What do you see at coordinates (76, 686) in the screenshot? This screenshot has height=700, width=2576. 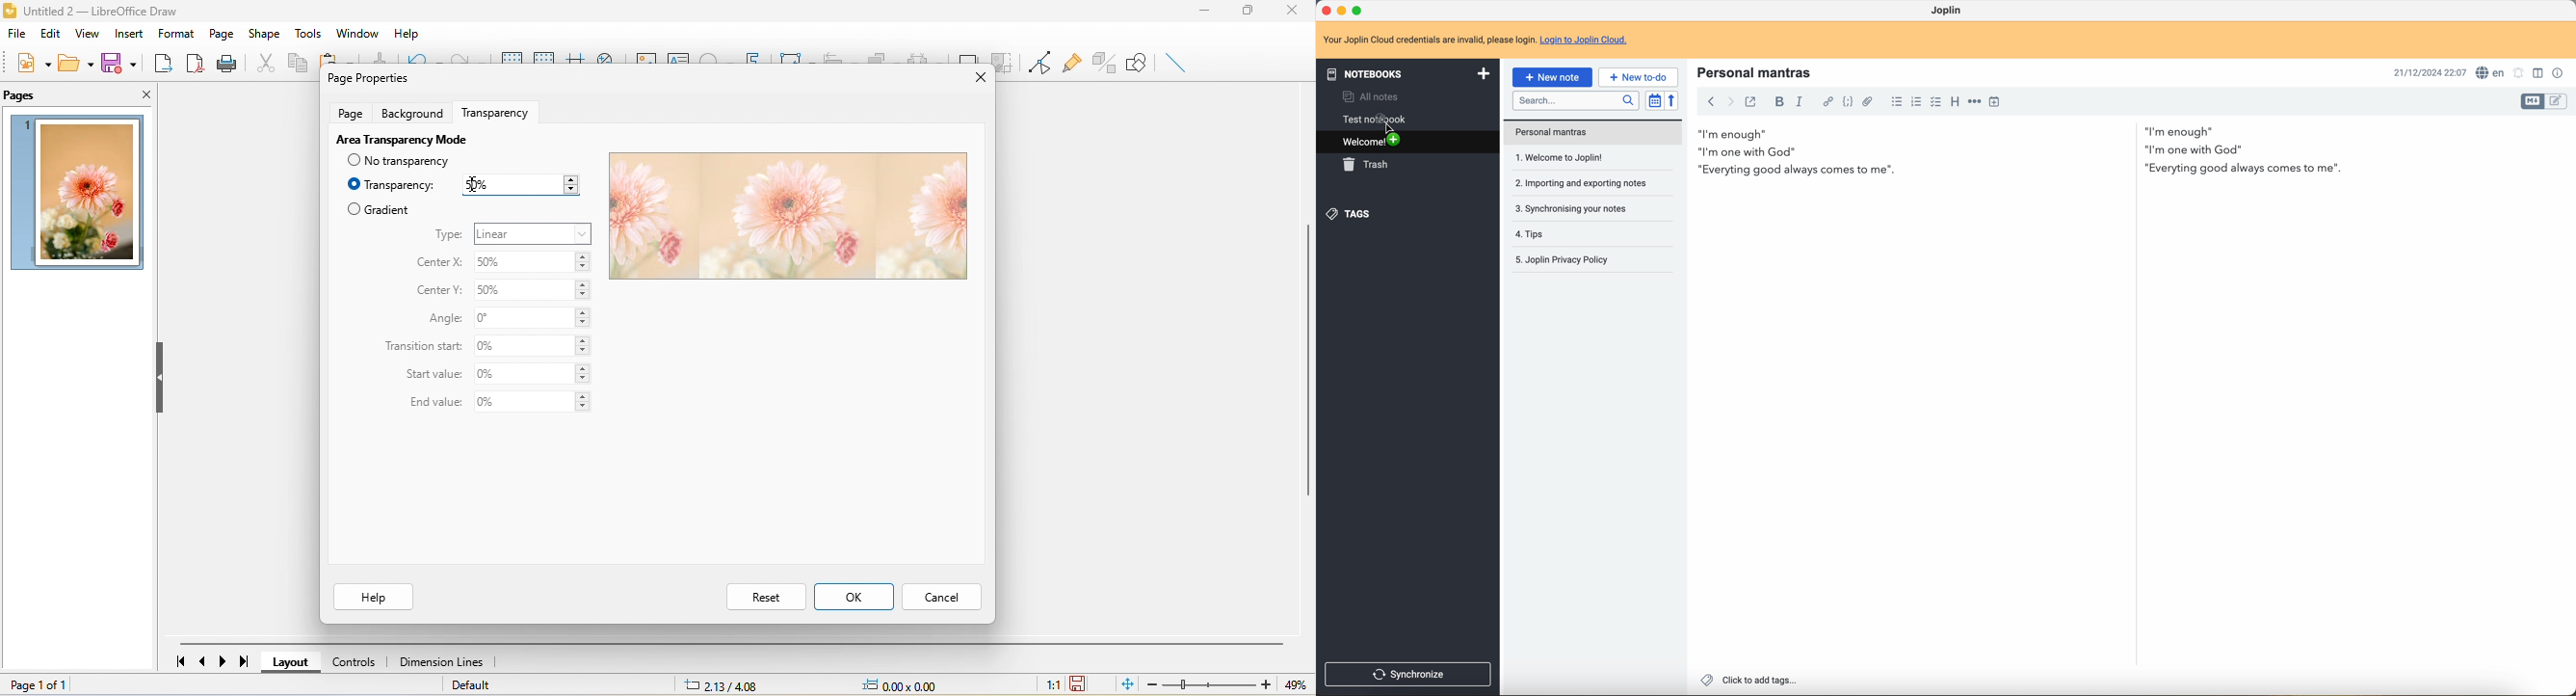 I see `page 1 of 1` at bounding box center [76, 686].